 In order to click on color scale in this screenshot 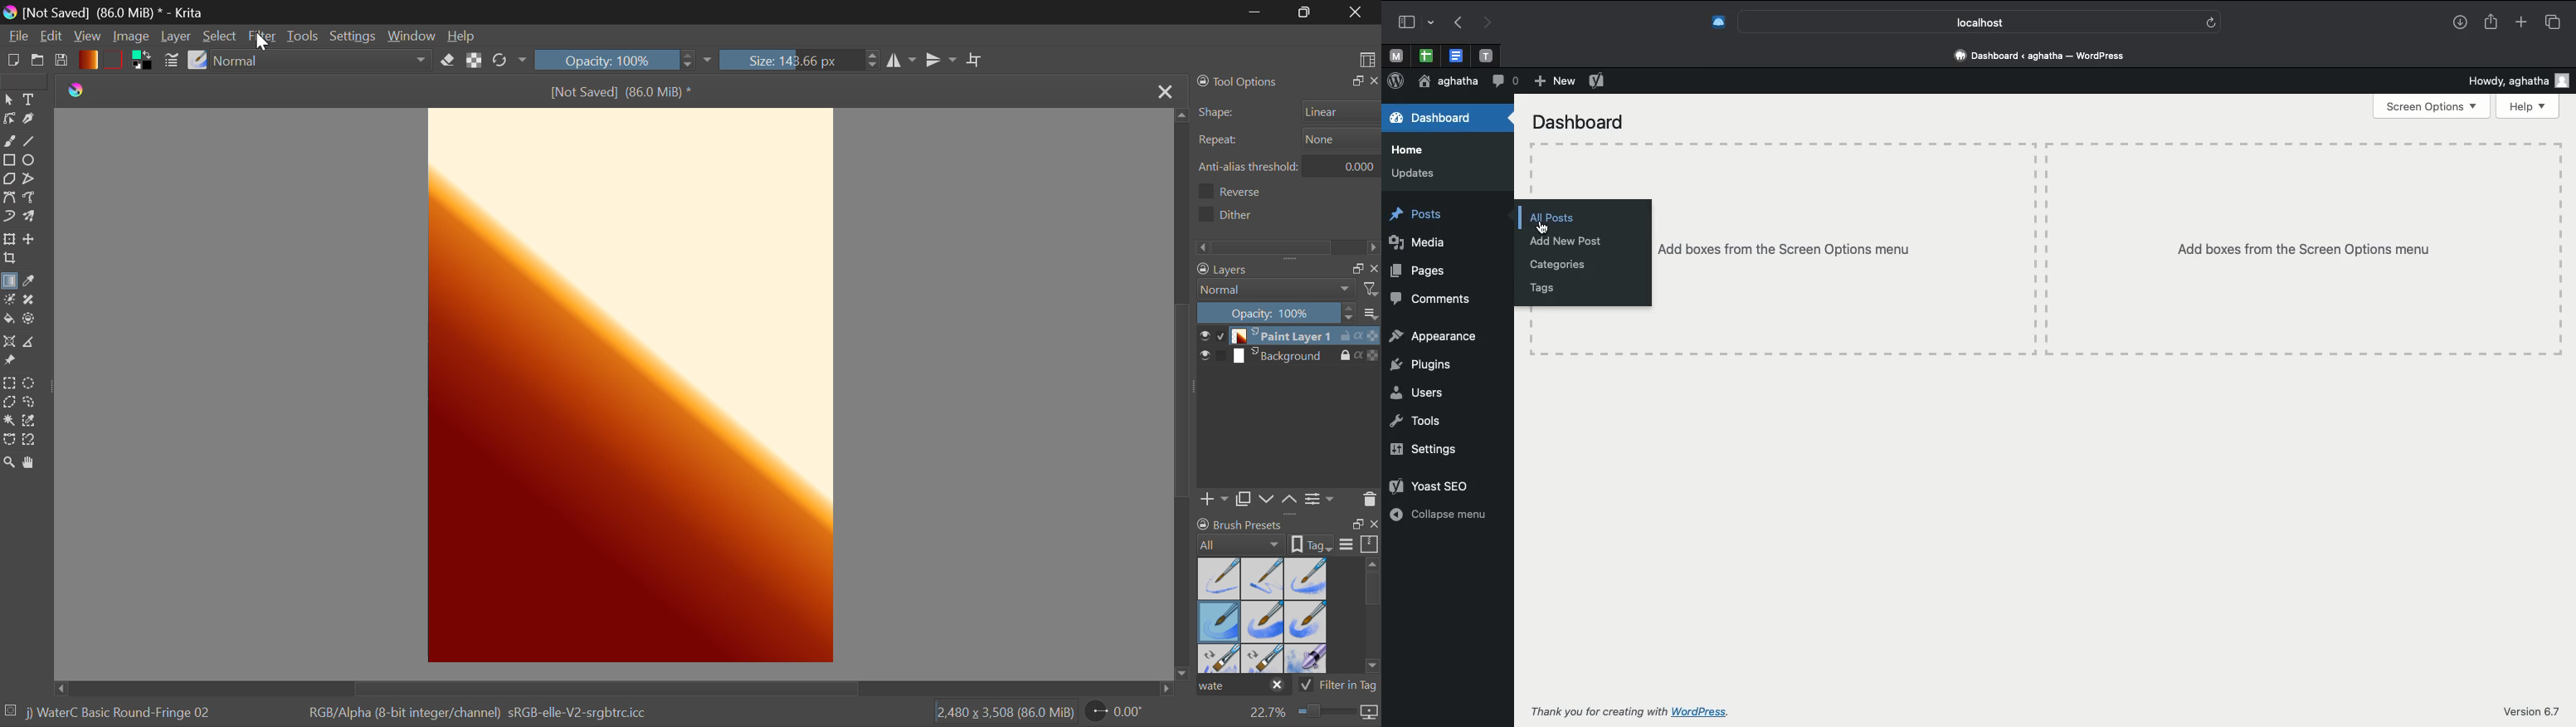, I will do `click(1373, 336)`.